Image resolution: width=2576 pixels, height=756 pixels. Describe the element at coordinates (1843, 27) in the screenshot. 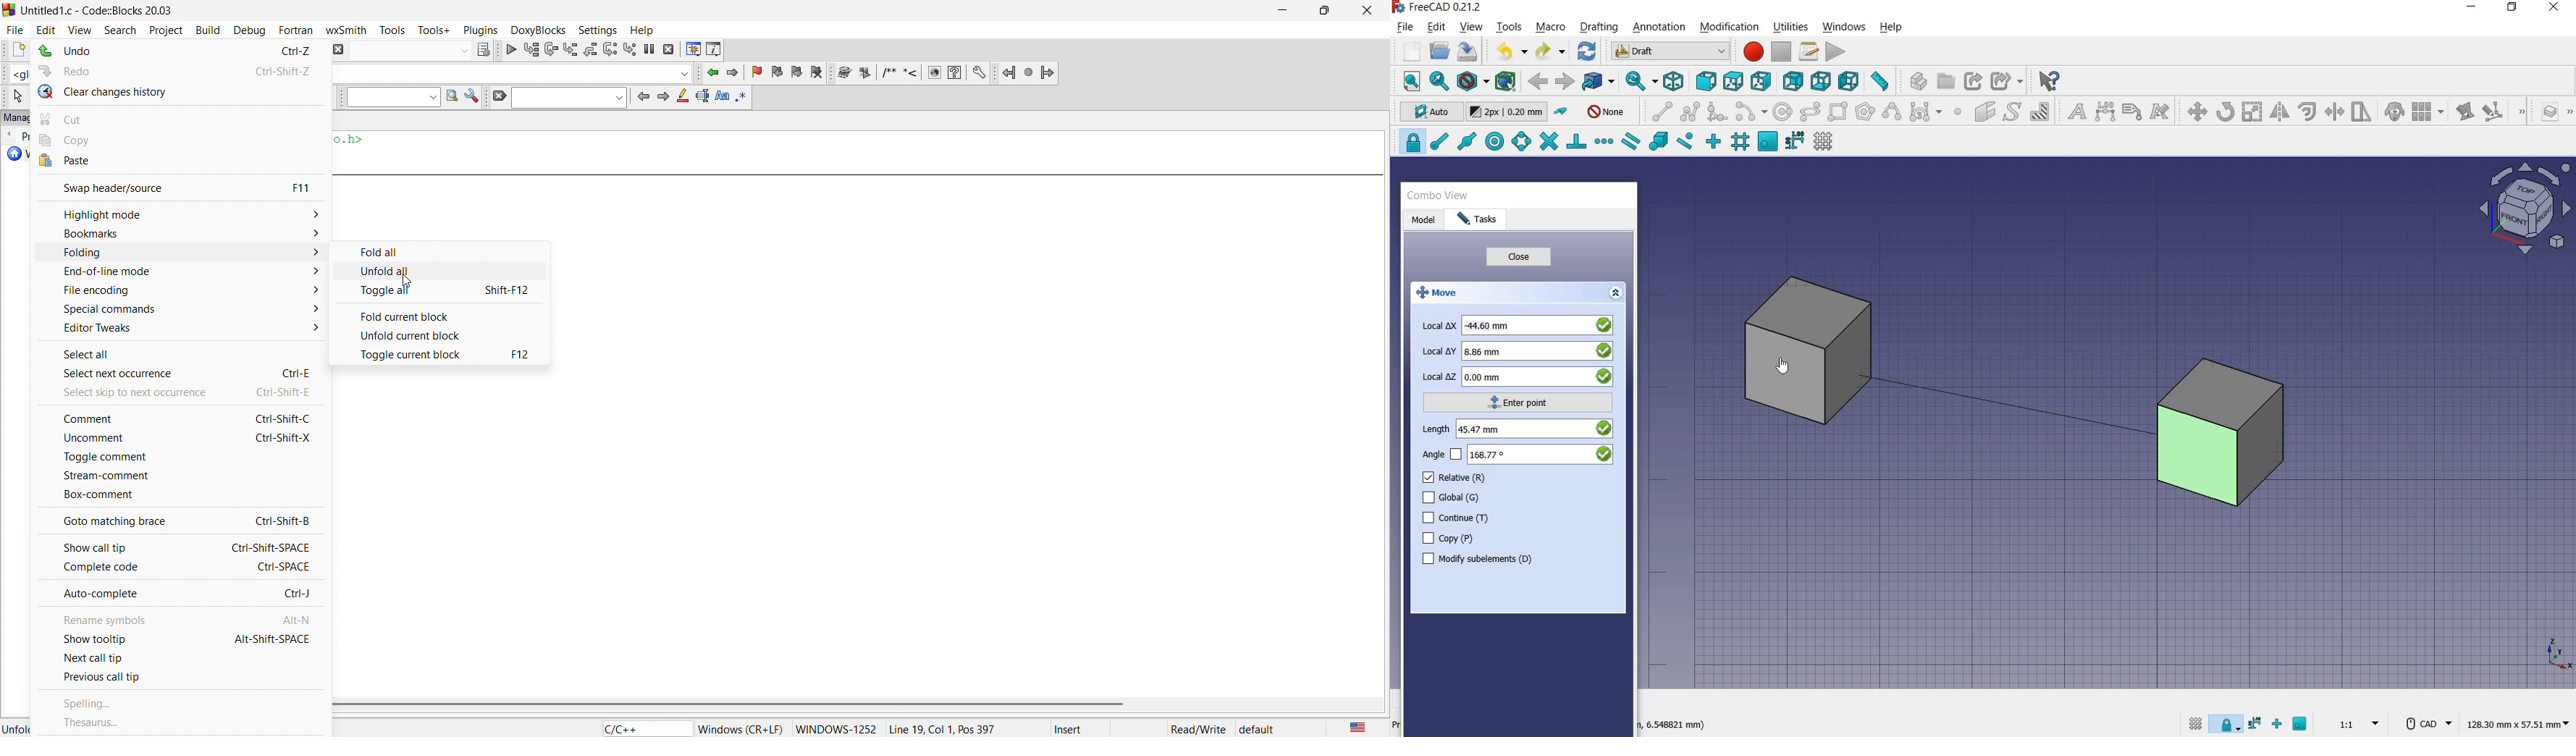

I see `windows` at that location.